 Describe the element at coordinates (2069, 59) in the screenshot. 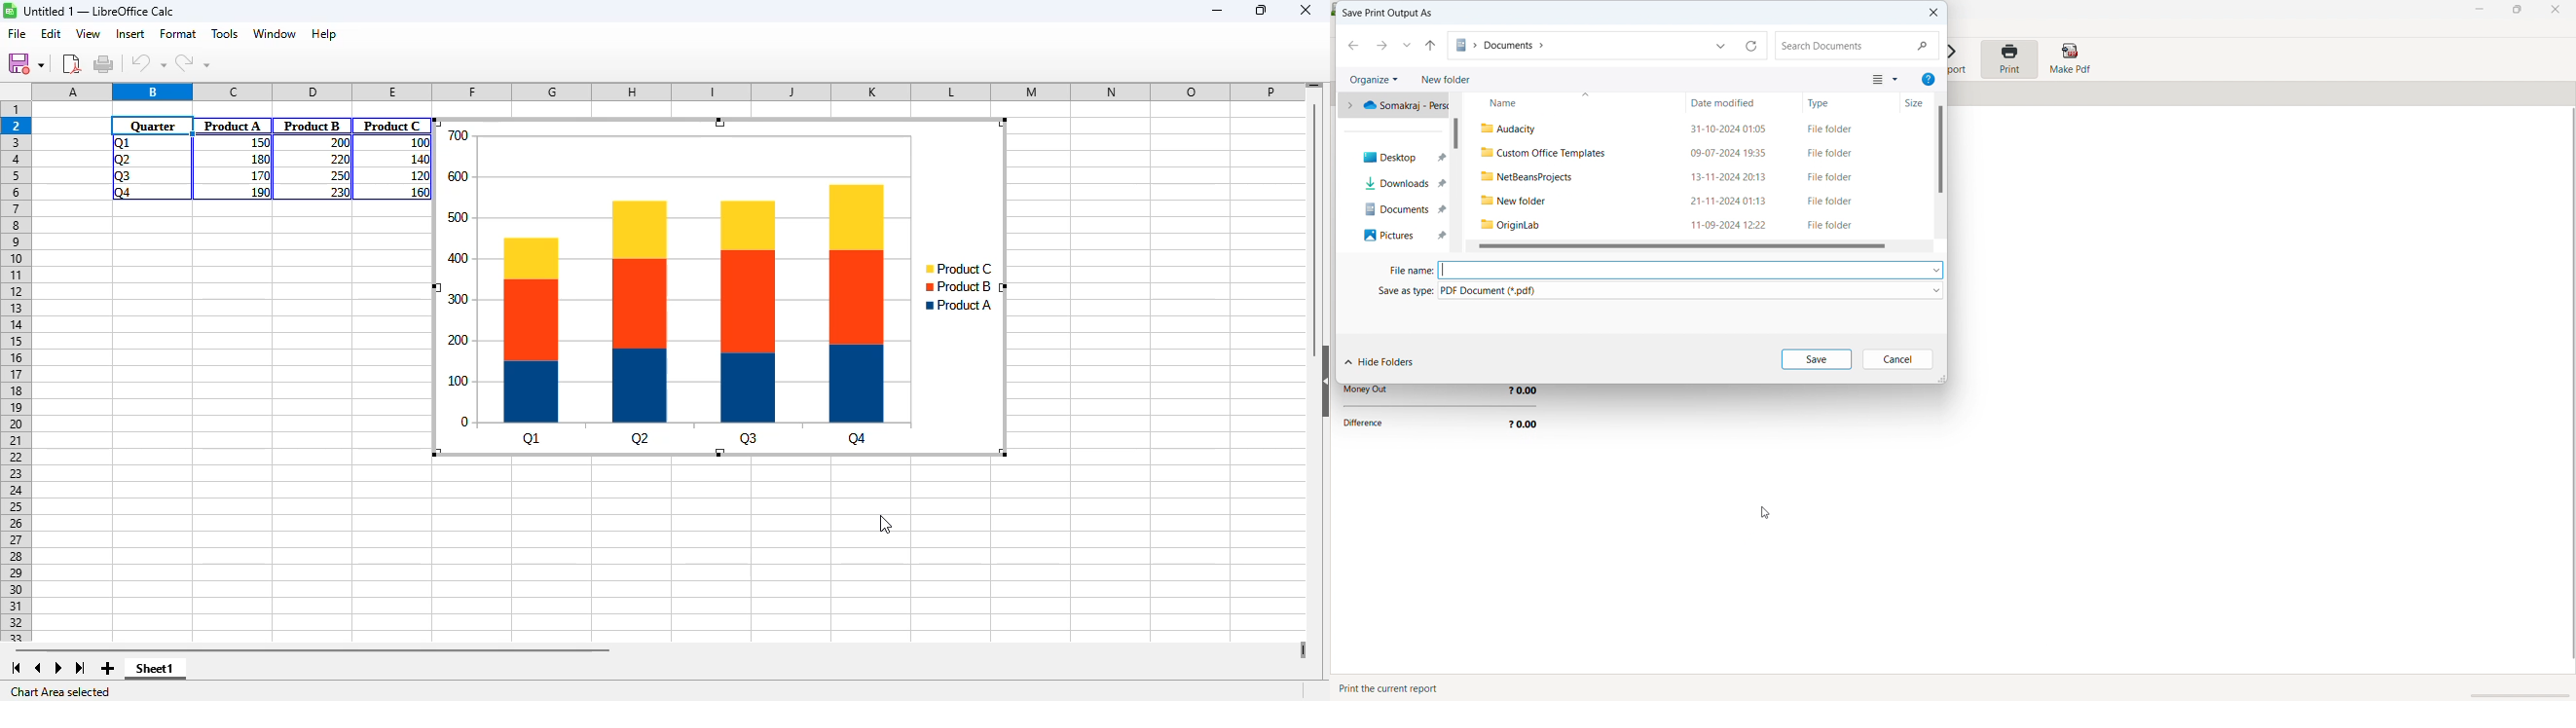

I see `make pdf` at that location.